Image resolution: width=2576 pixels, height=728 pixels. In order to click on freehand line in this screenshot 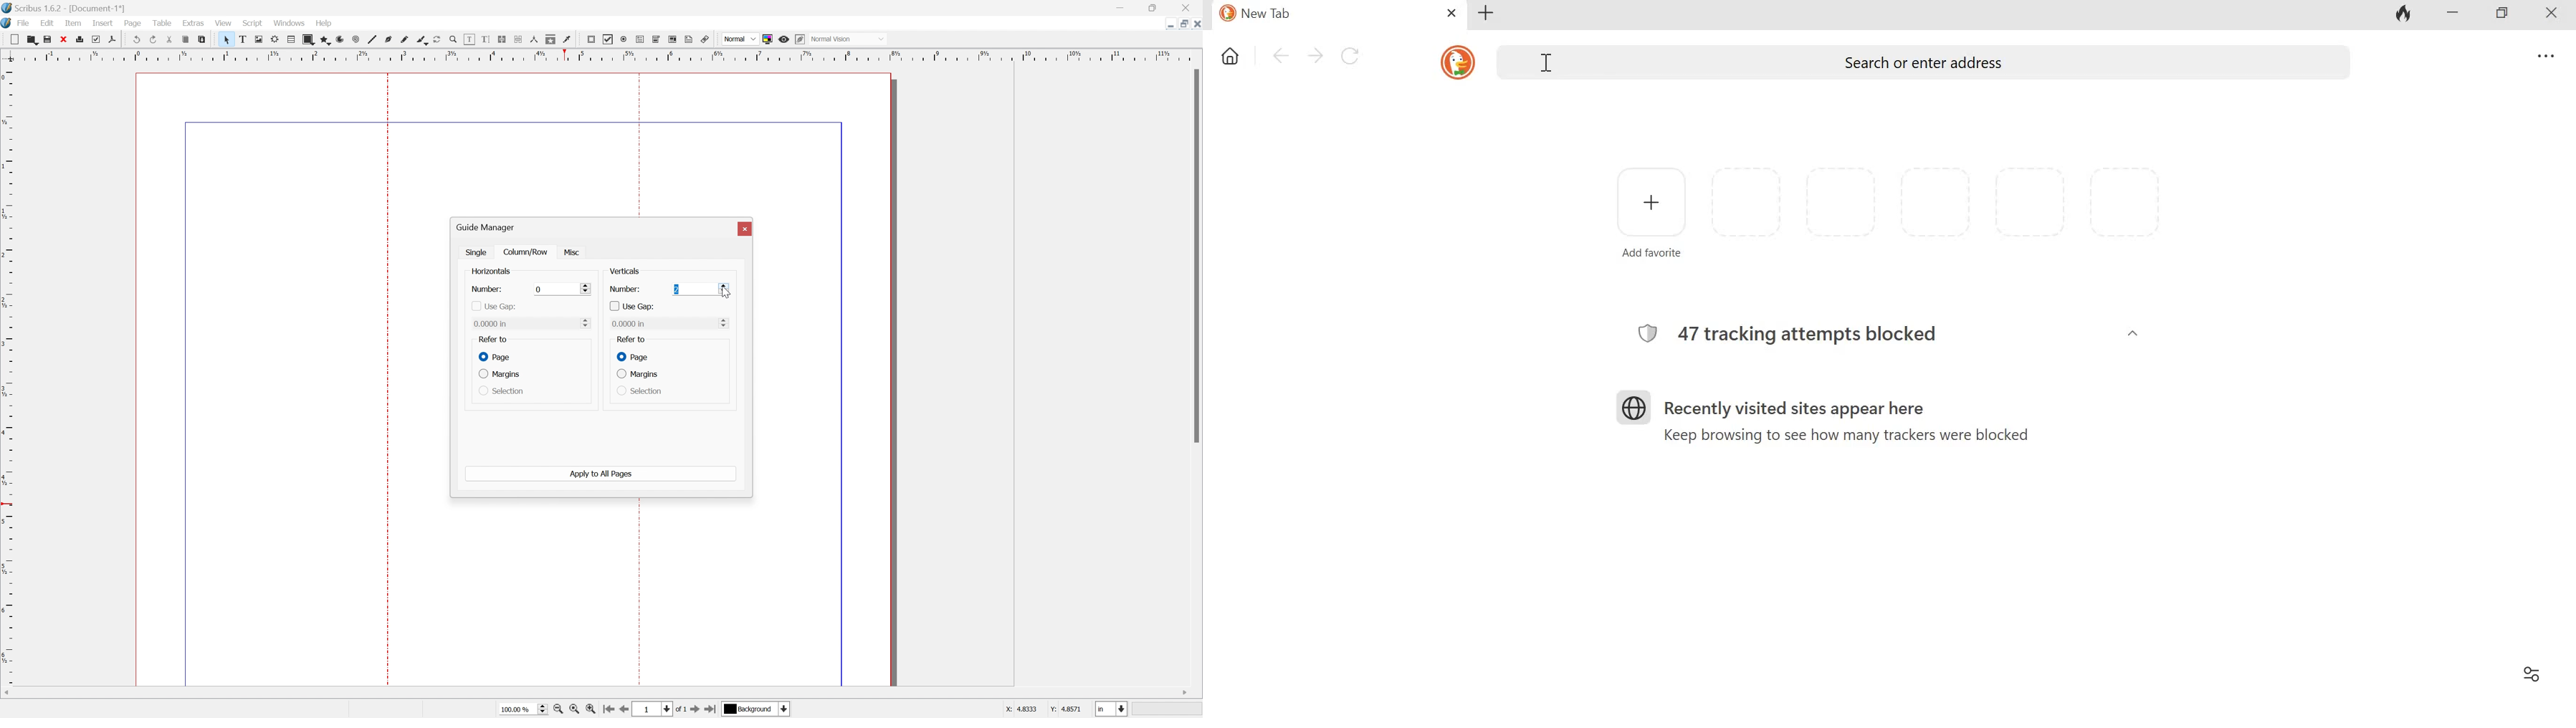, I will do `click(405, 40)`.